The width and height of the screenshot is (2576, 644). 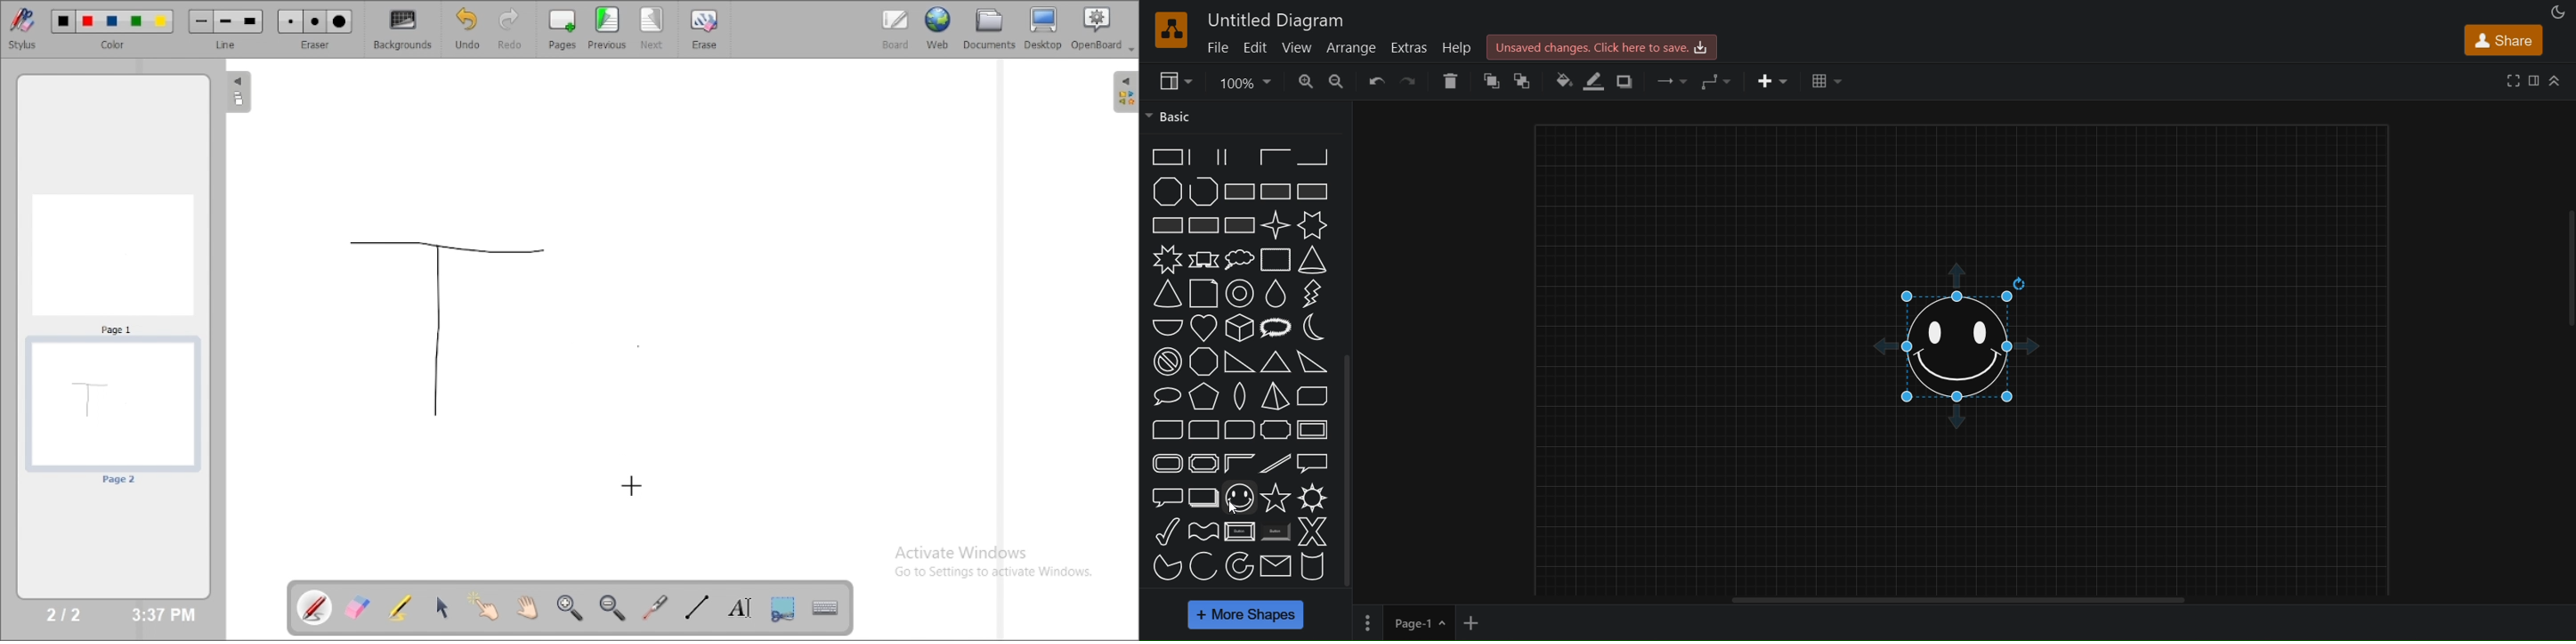 I want to click on rectangular callout, so click(x=1313, y=463).